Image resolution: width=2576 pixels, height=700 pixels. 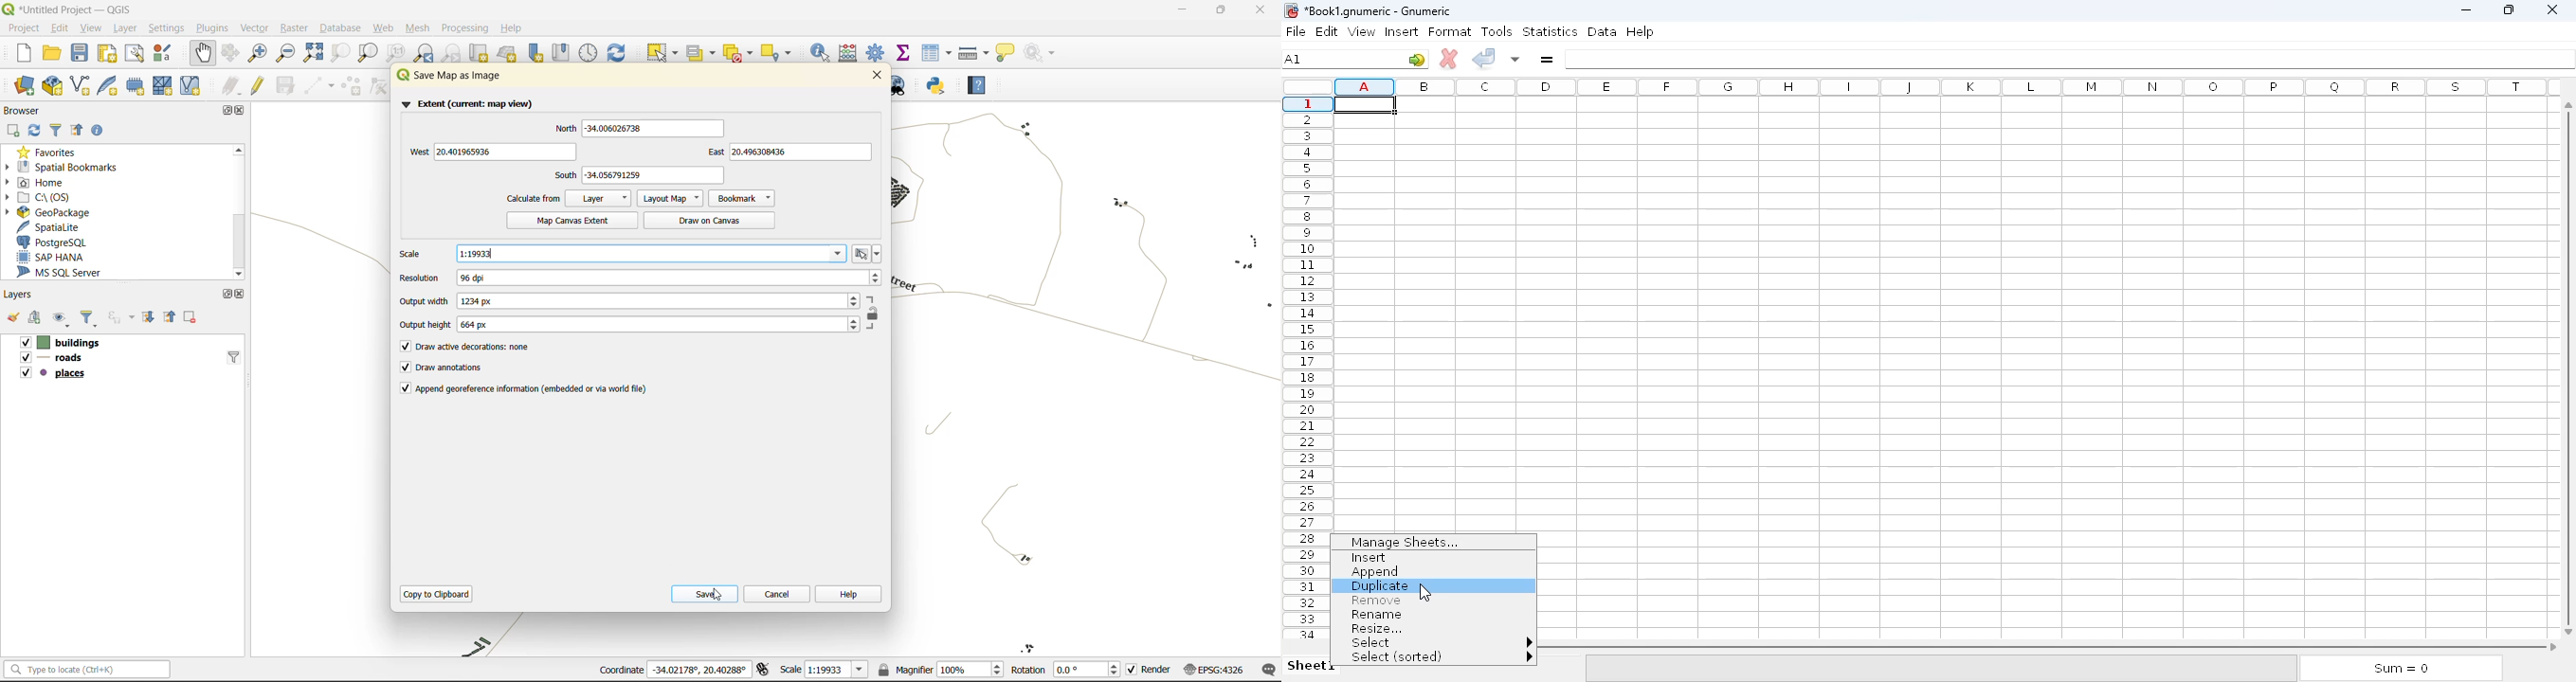 What do you see at coordinates (1484, 58) in the screenshot?
I see `accept change` at bounding box center [1484, 58].